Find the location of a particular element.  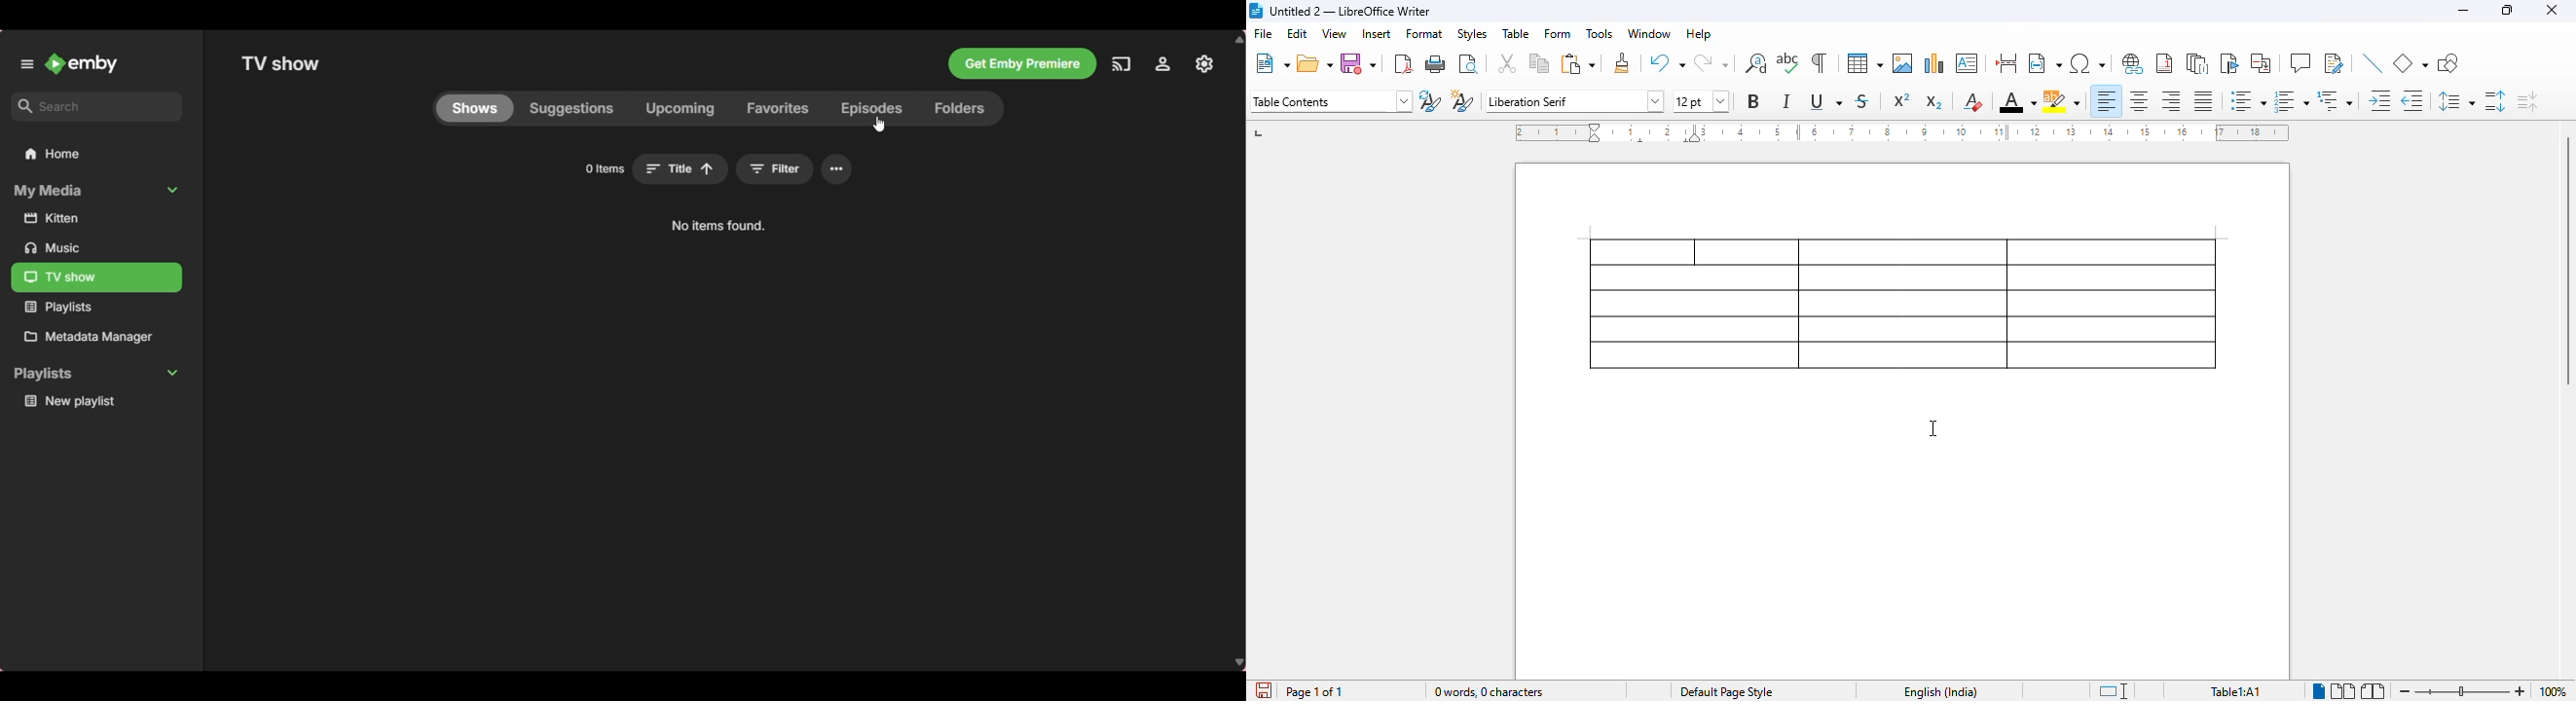

toggle formatting marks is located at coordinates (1820, 63).